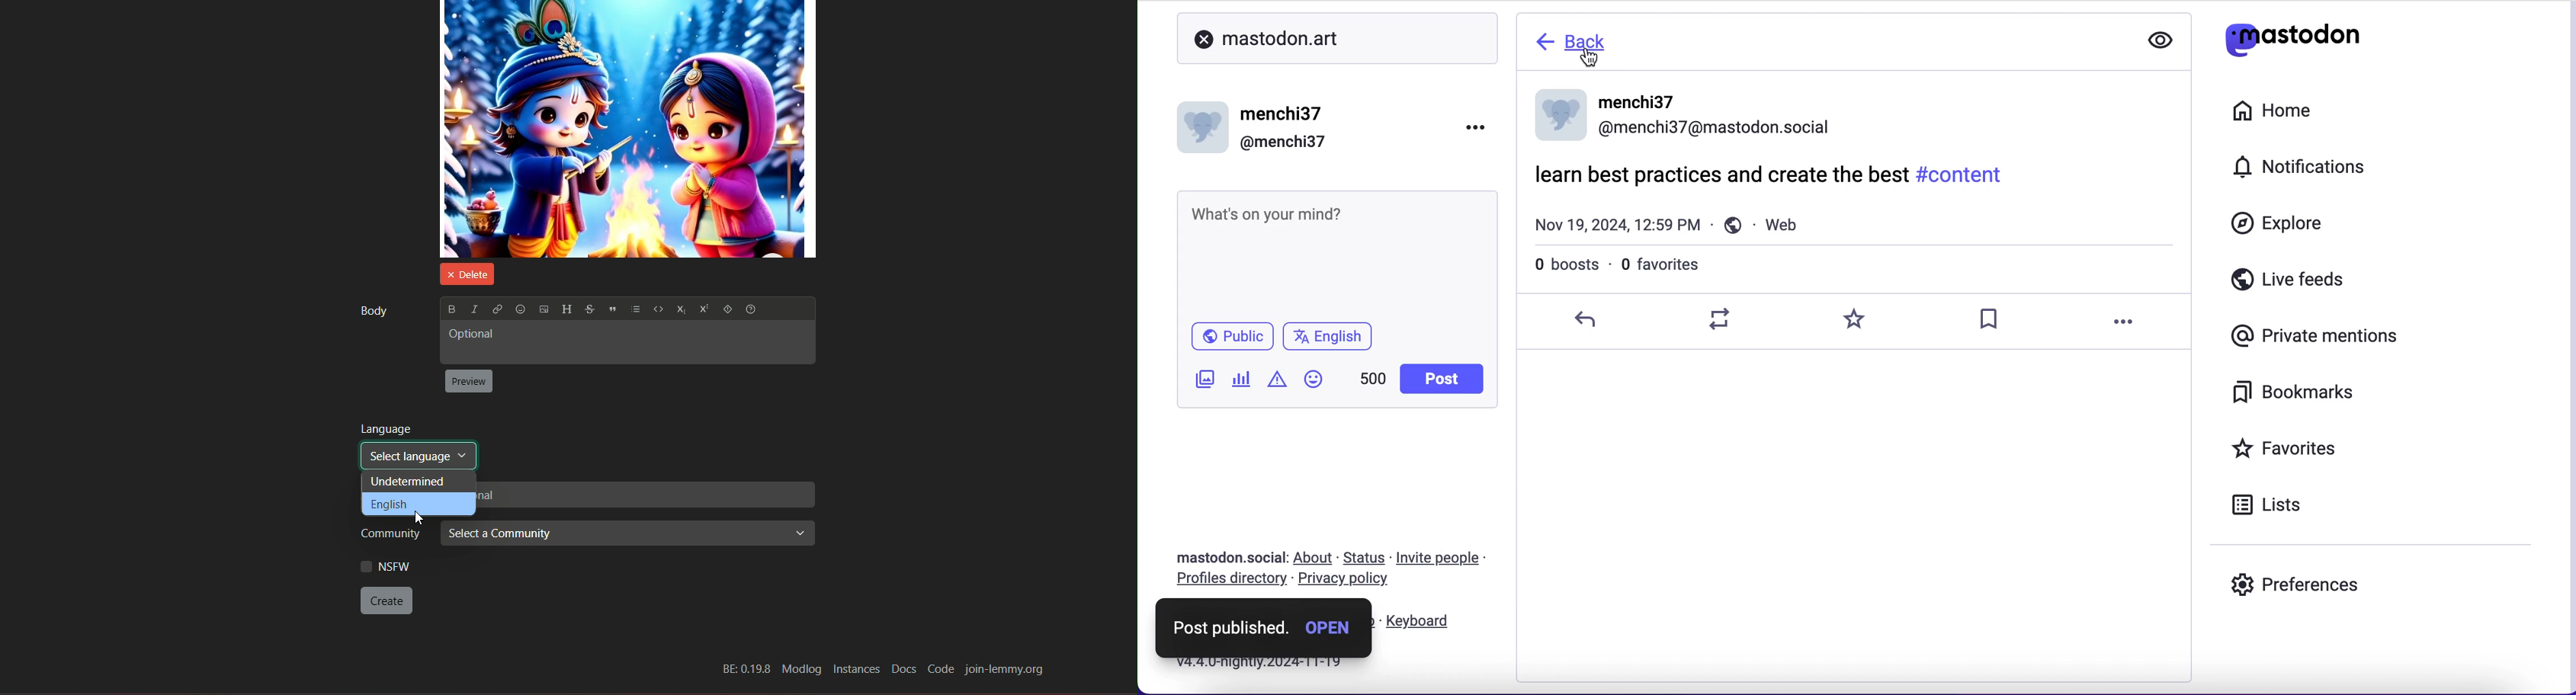  Describe the element at coordinates (2308, 166) in the screenshot. I see `notifications` at that location.